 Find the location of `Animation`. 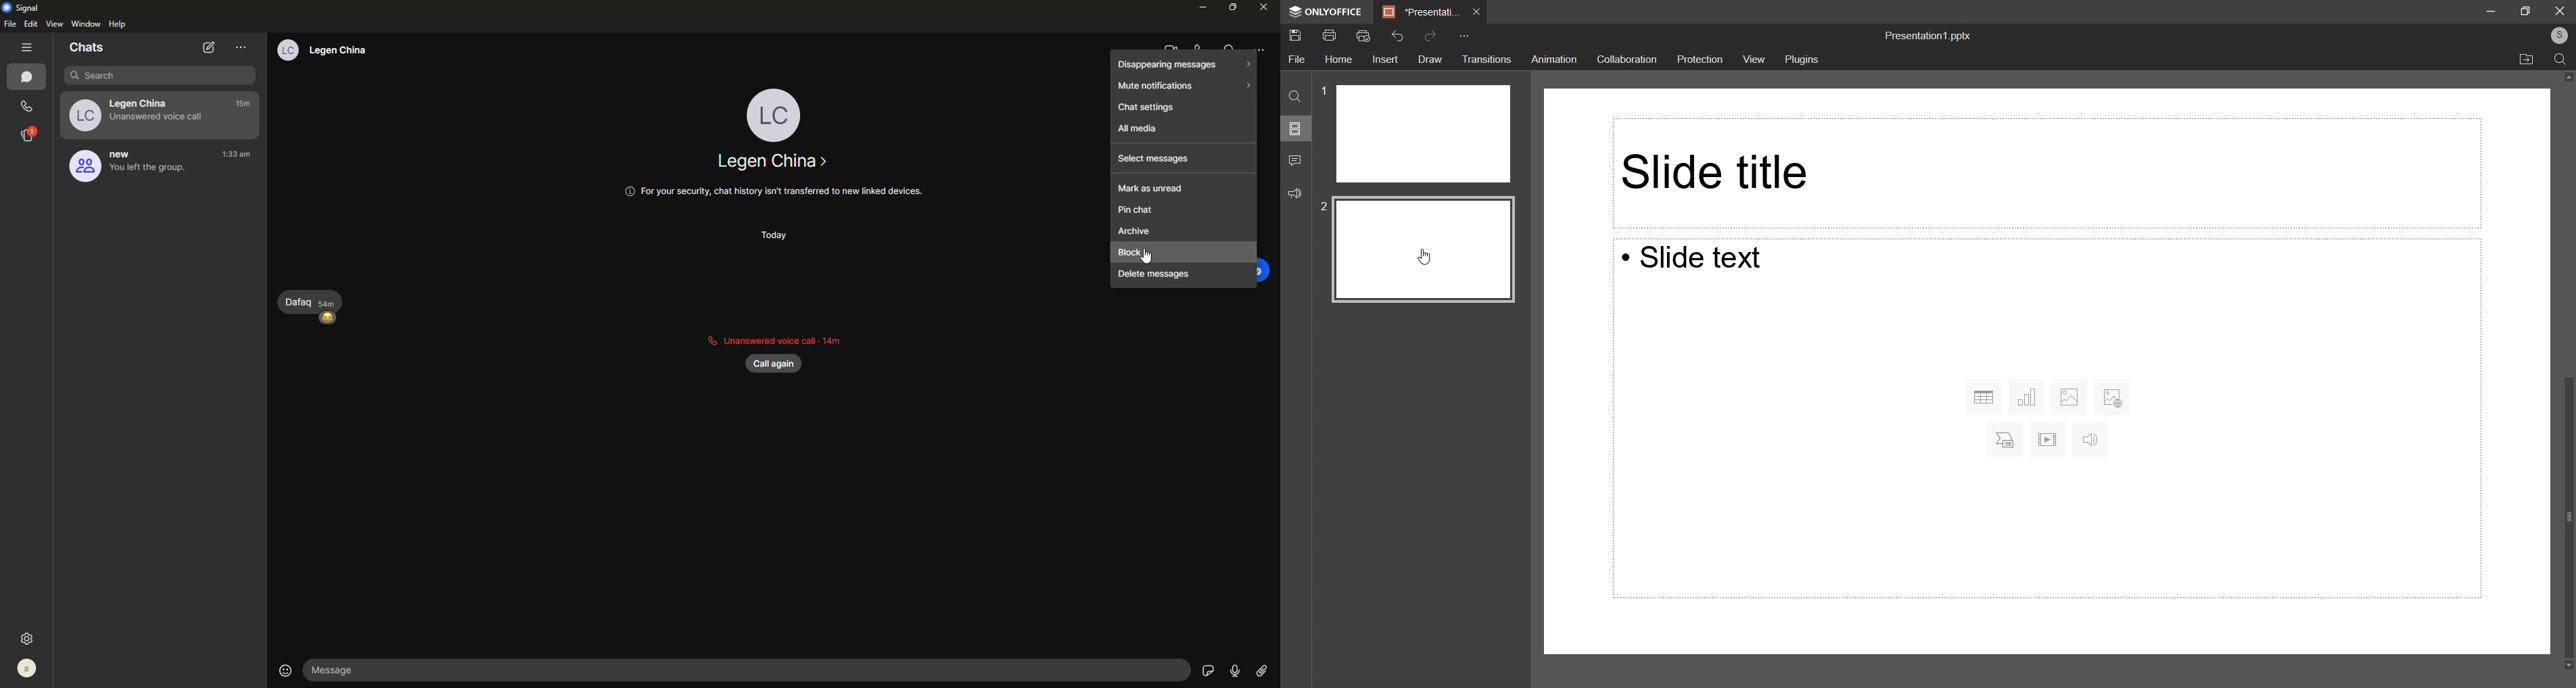

Animation is located at coordinates (1555, 59).